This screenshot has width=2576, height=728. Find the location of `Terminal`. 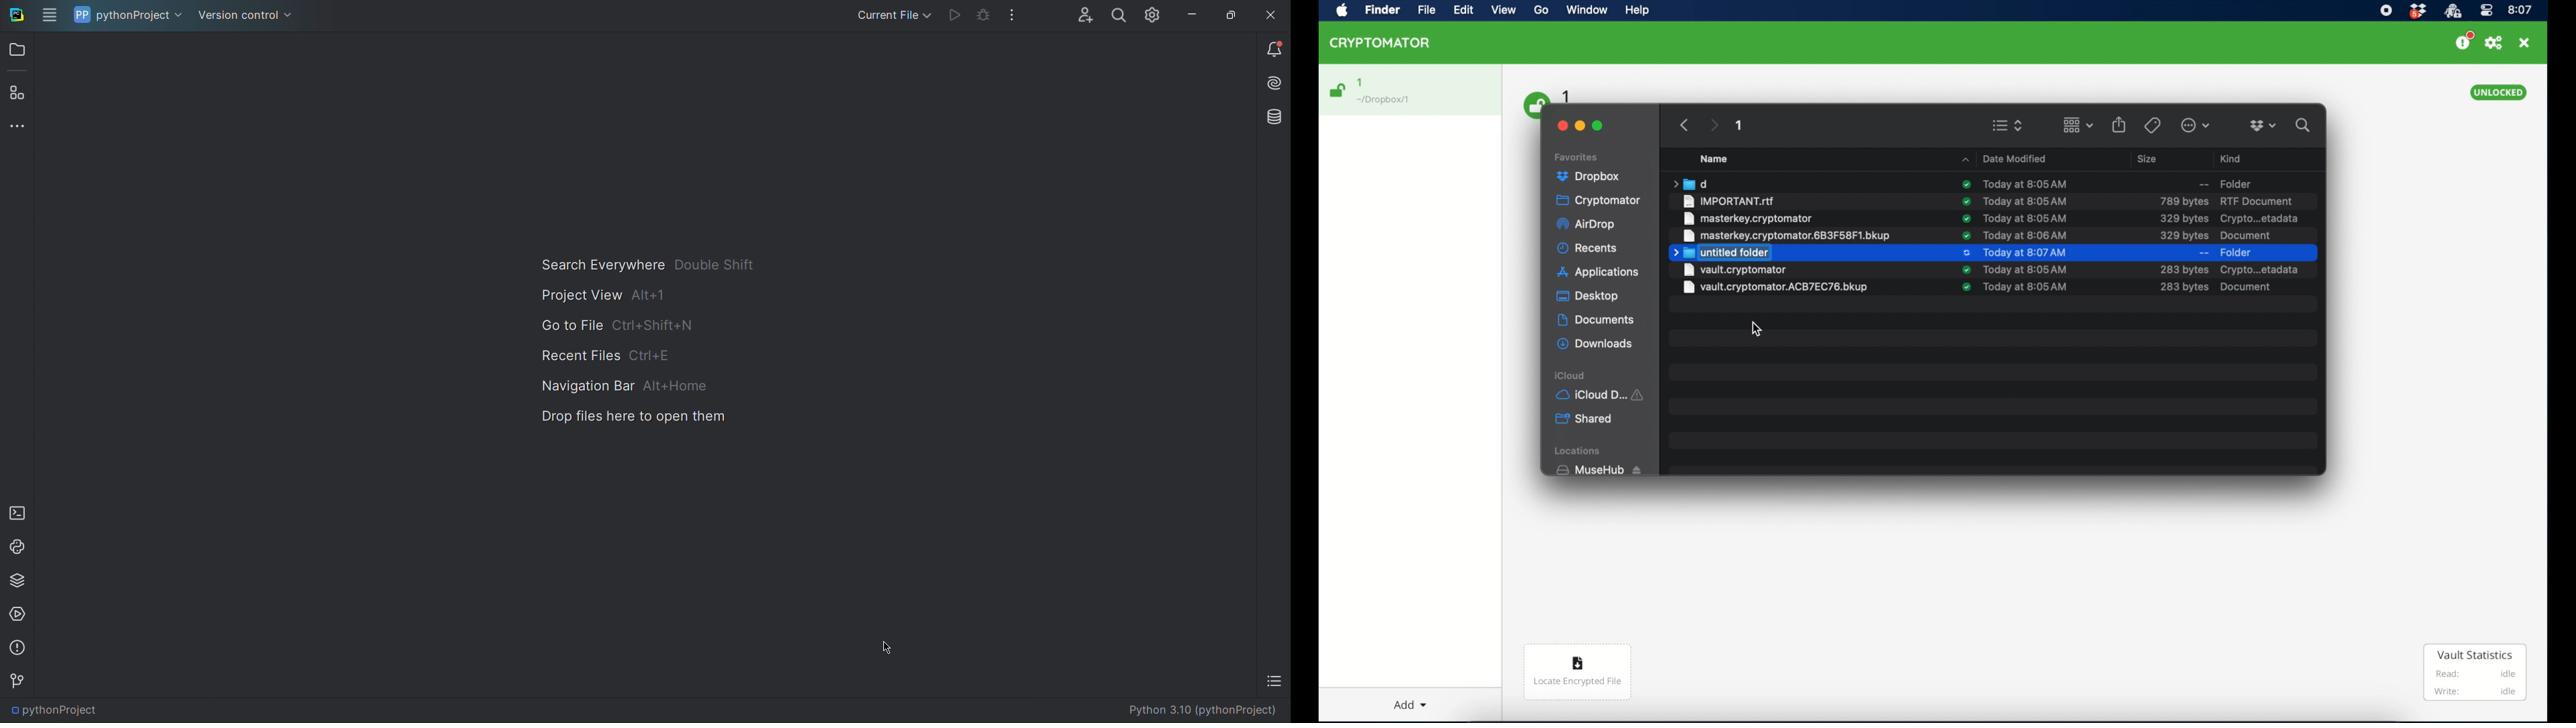

Terminal is located at coordinates (17, 511).